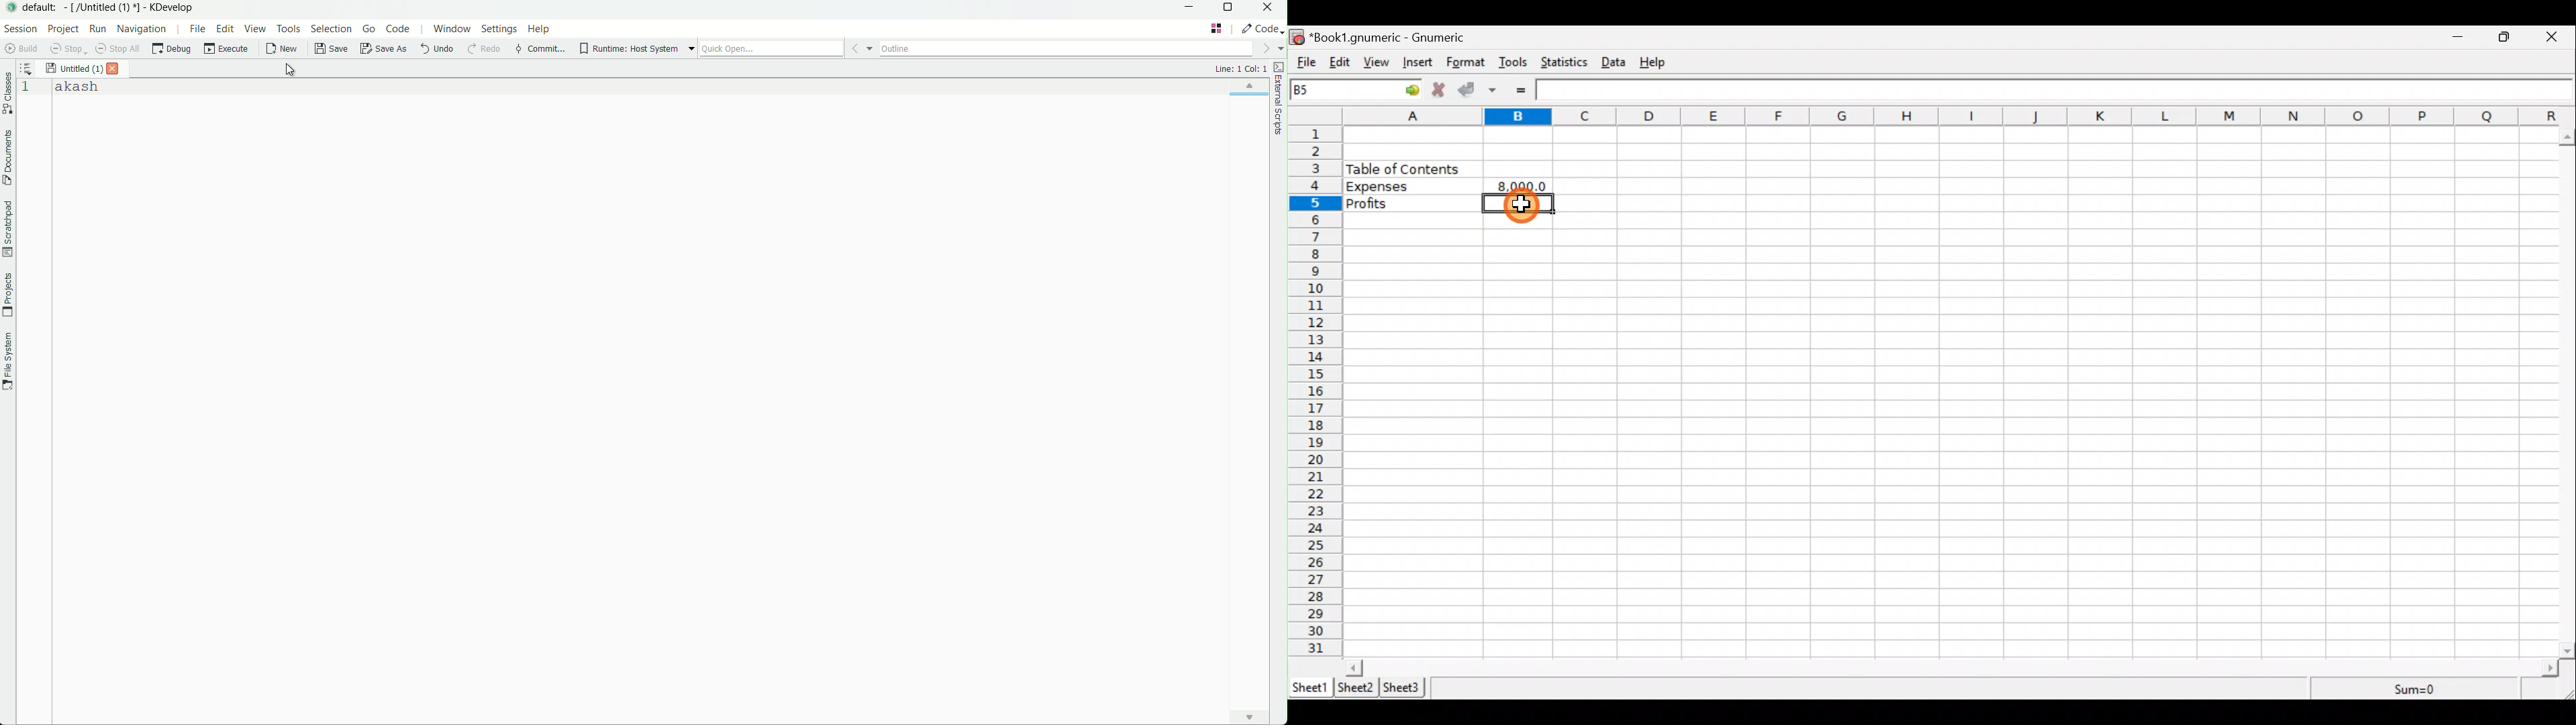  I want to click on Cells, so click(2070, 389).